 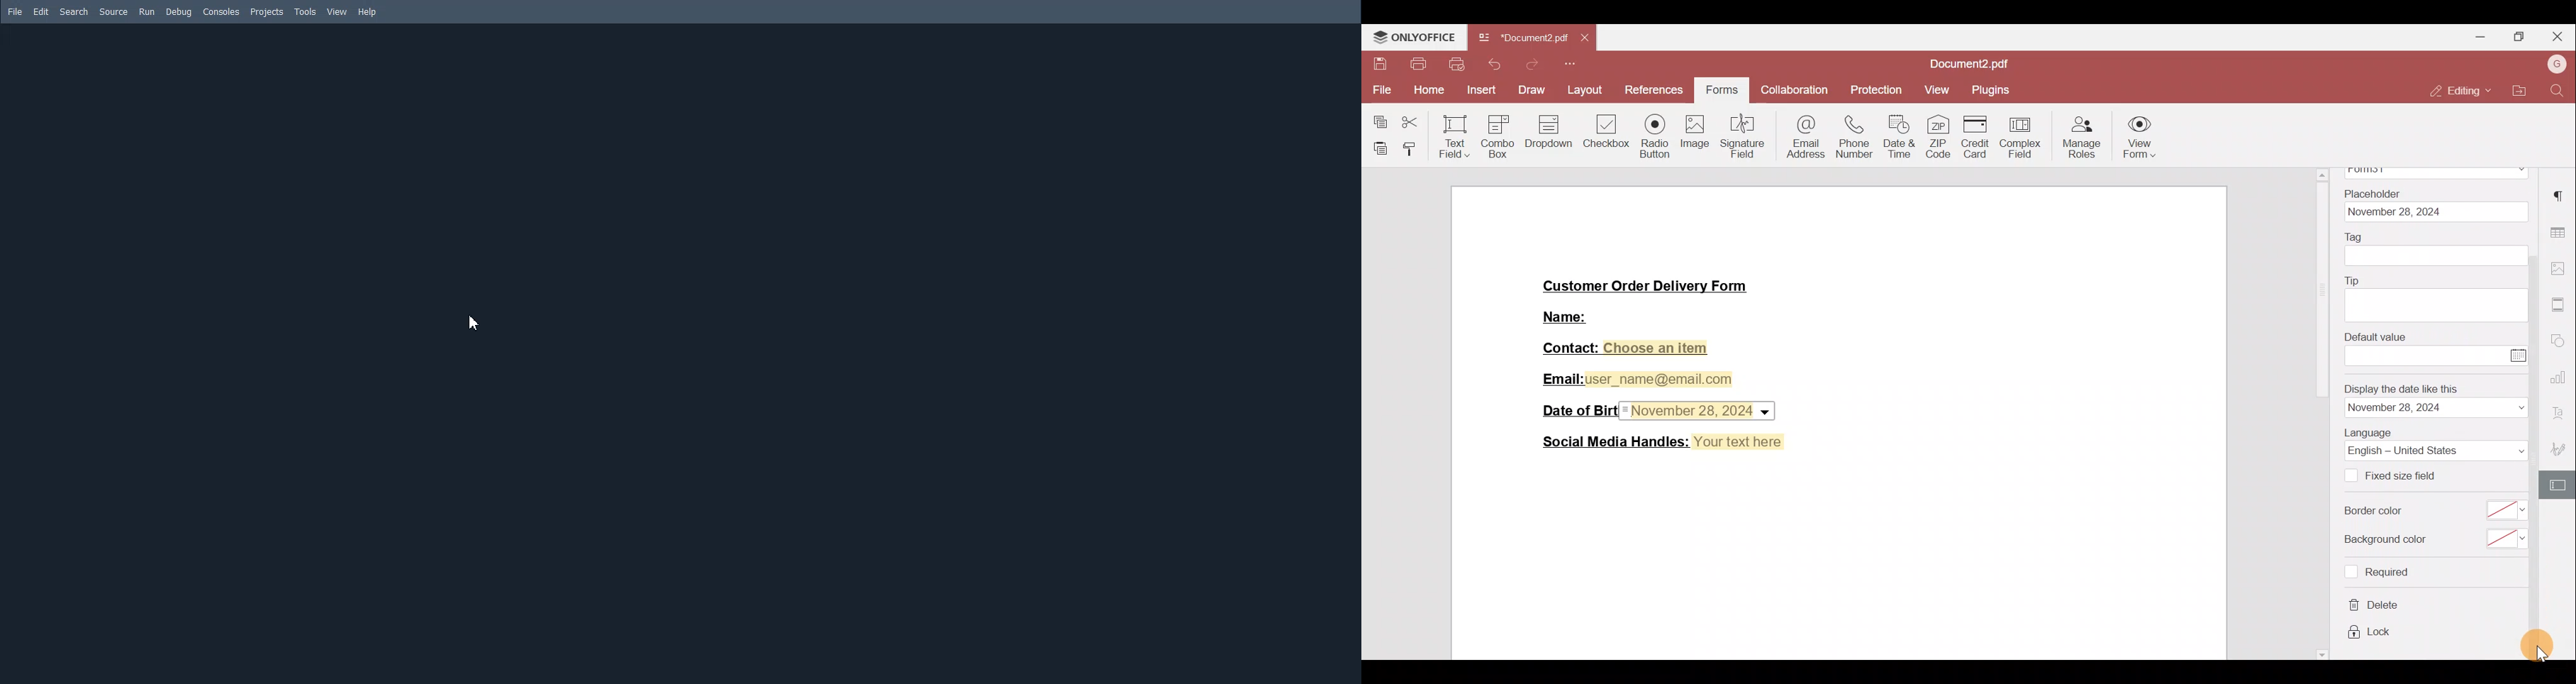 I want to click on Cursor, so click(x=475, y=324).